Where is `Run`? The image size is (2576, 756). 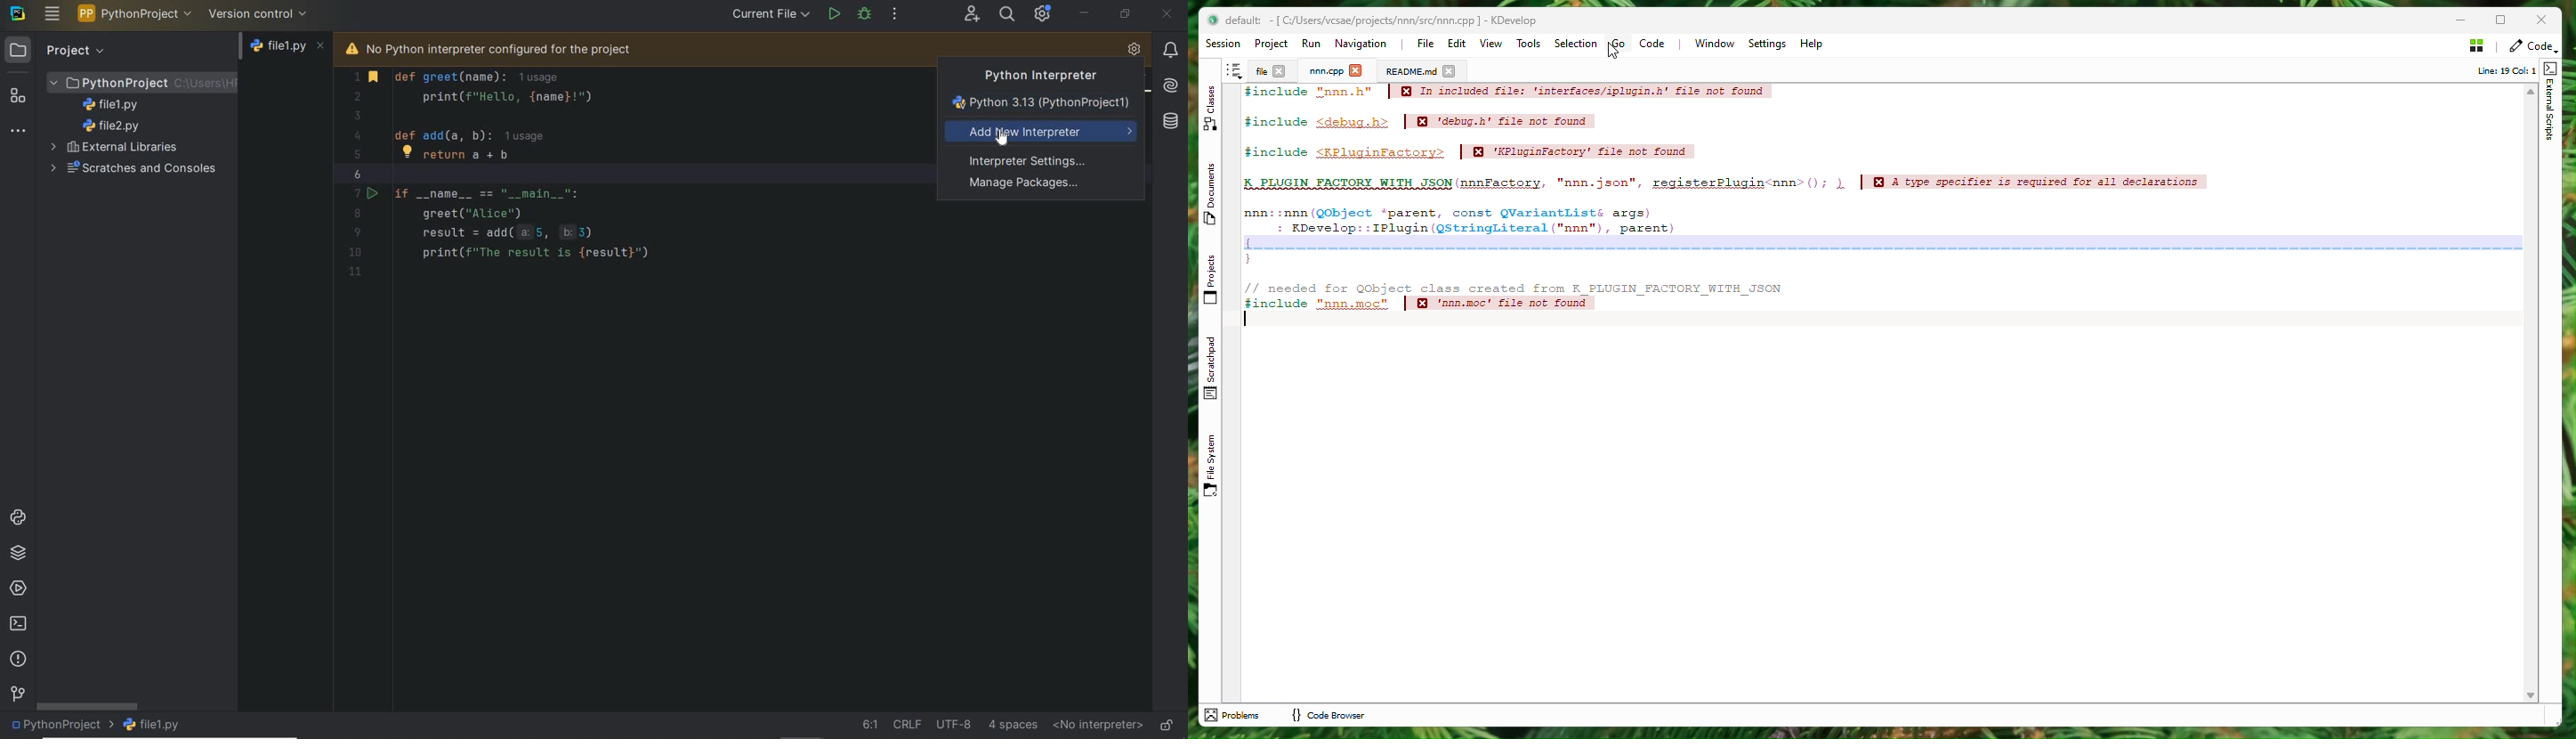
Run is located at coordinates (1311, 43).